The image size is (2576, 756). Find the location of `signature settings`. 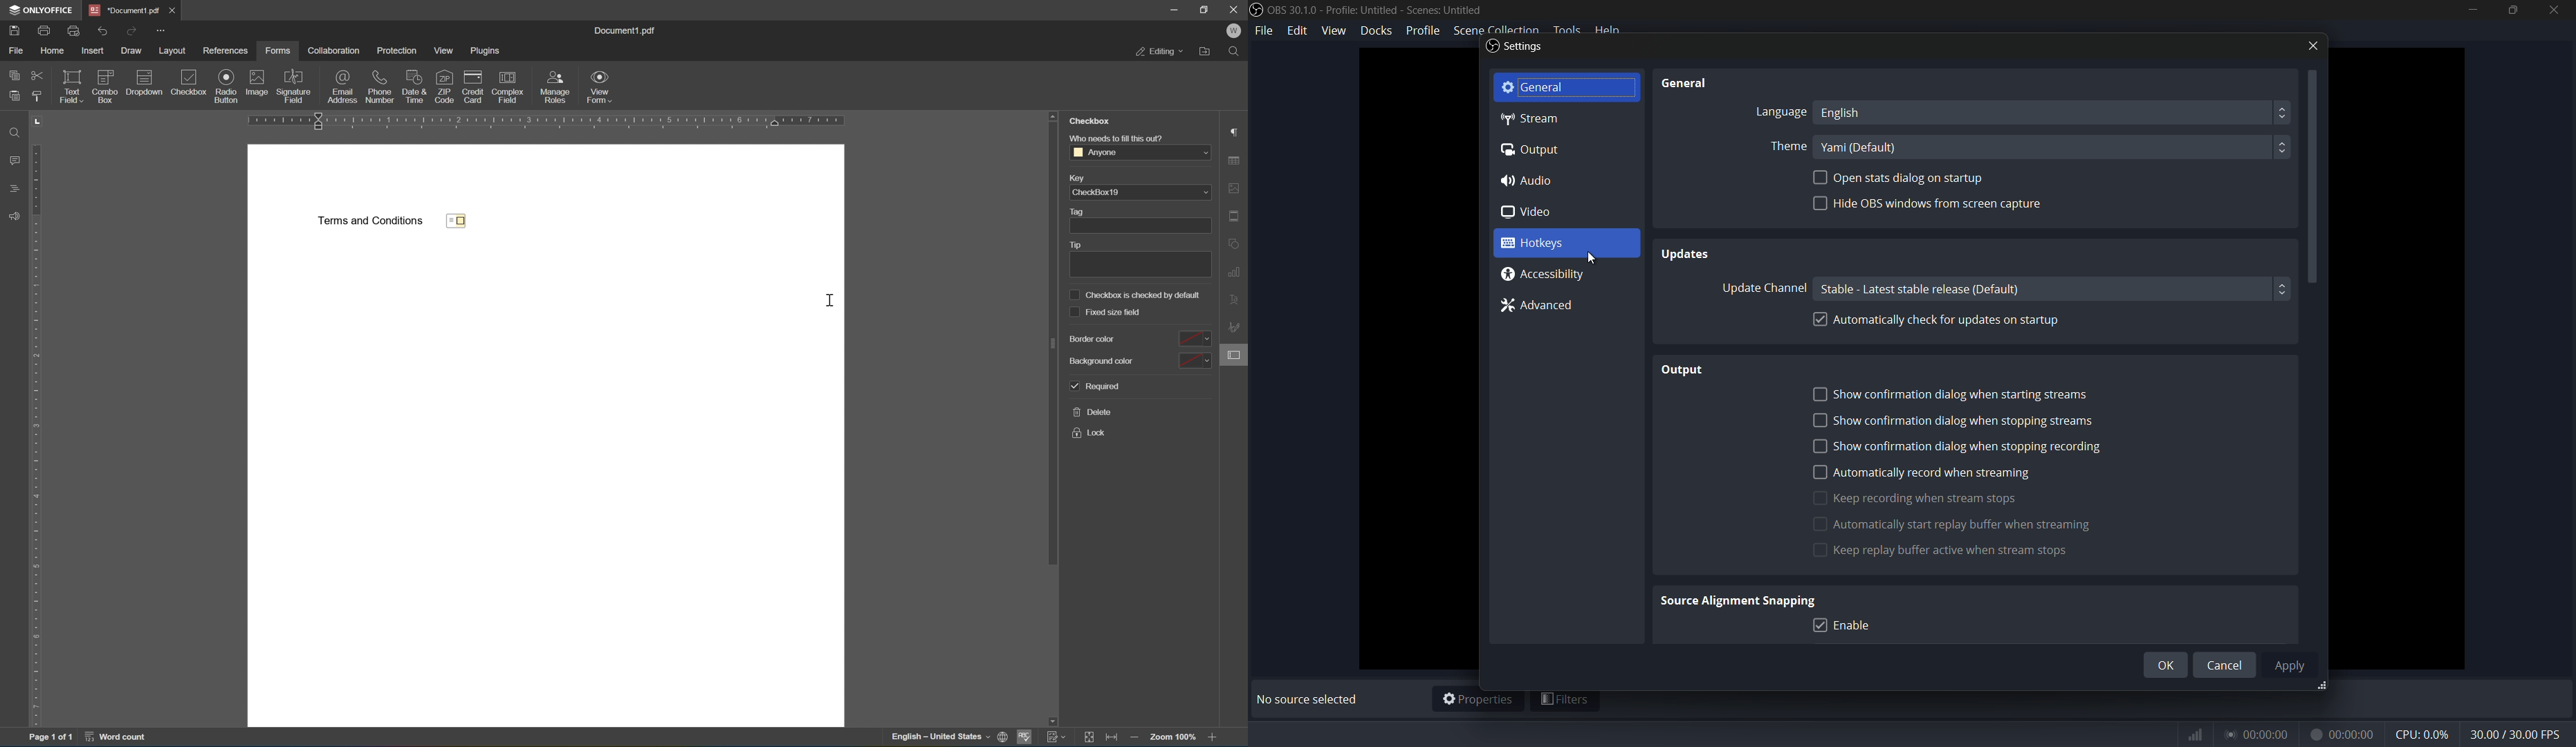

signature settings is located at coordinates (1236, 328).